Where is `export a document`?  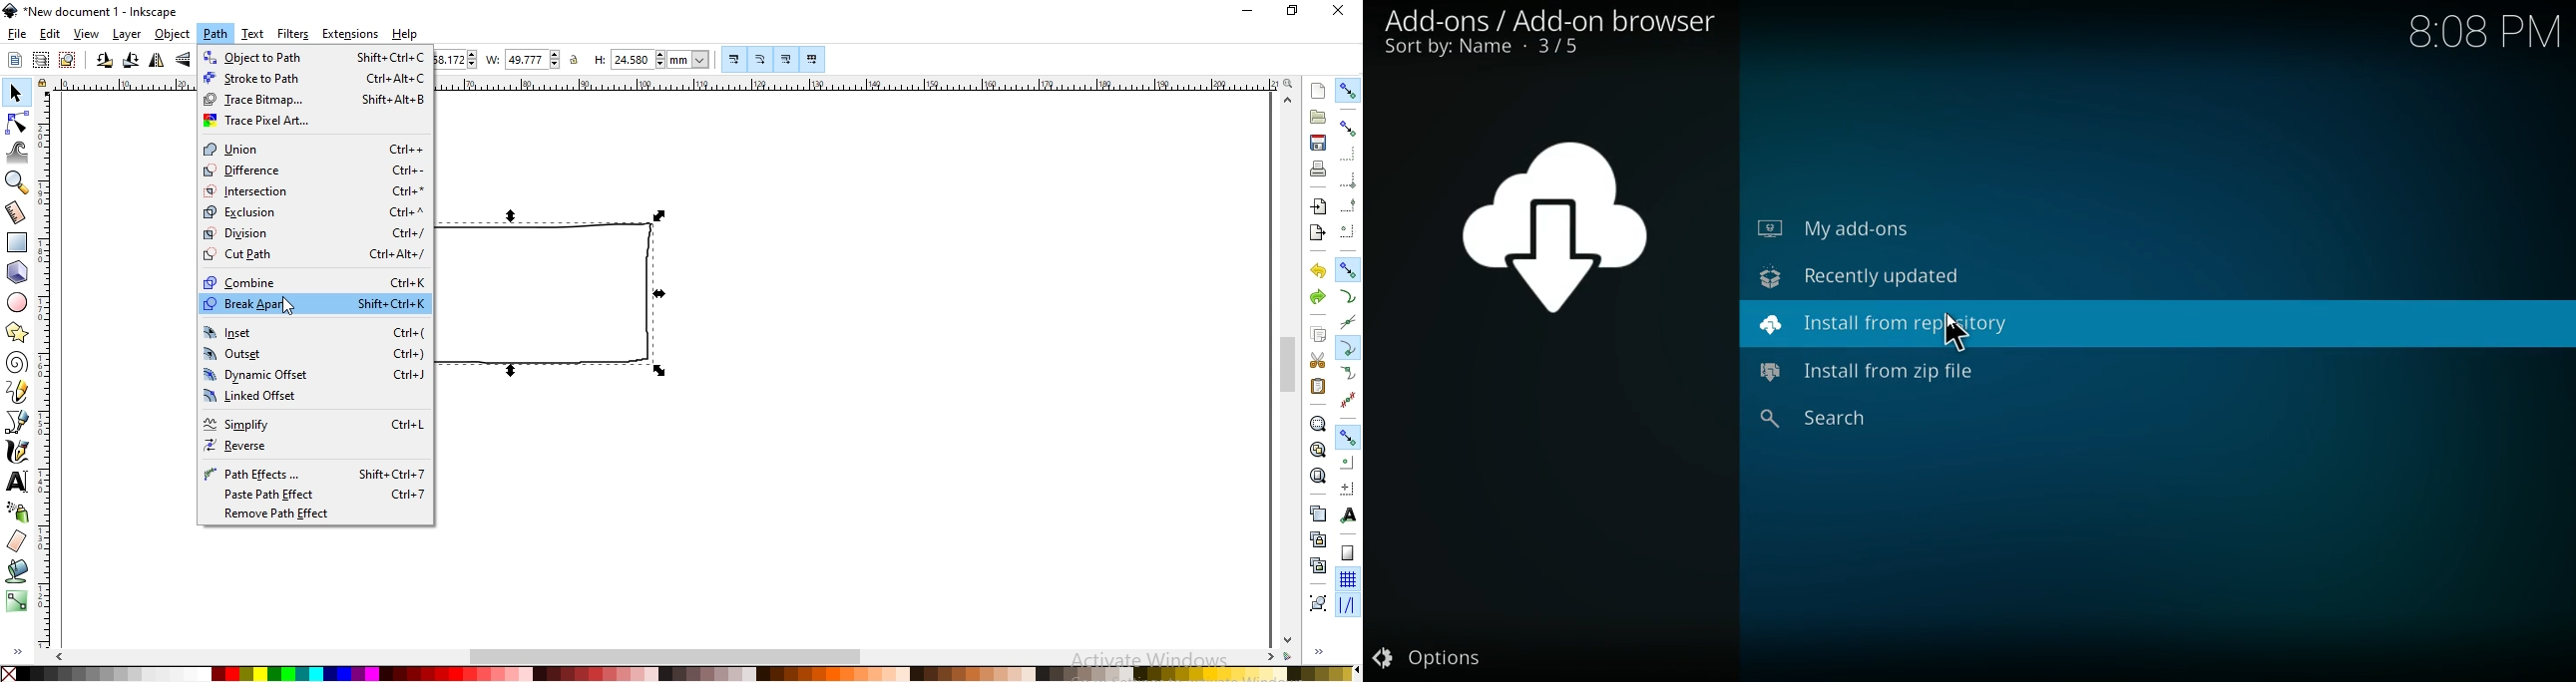 export a document is located at coordinates (1316, 233).